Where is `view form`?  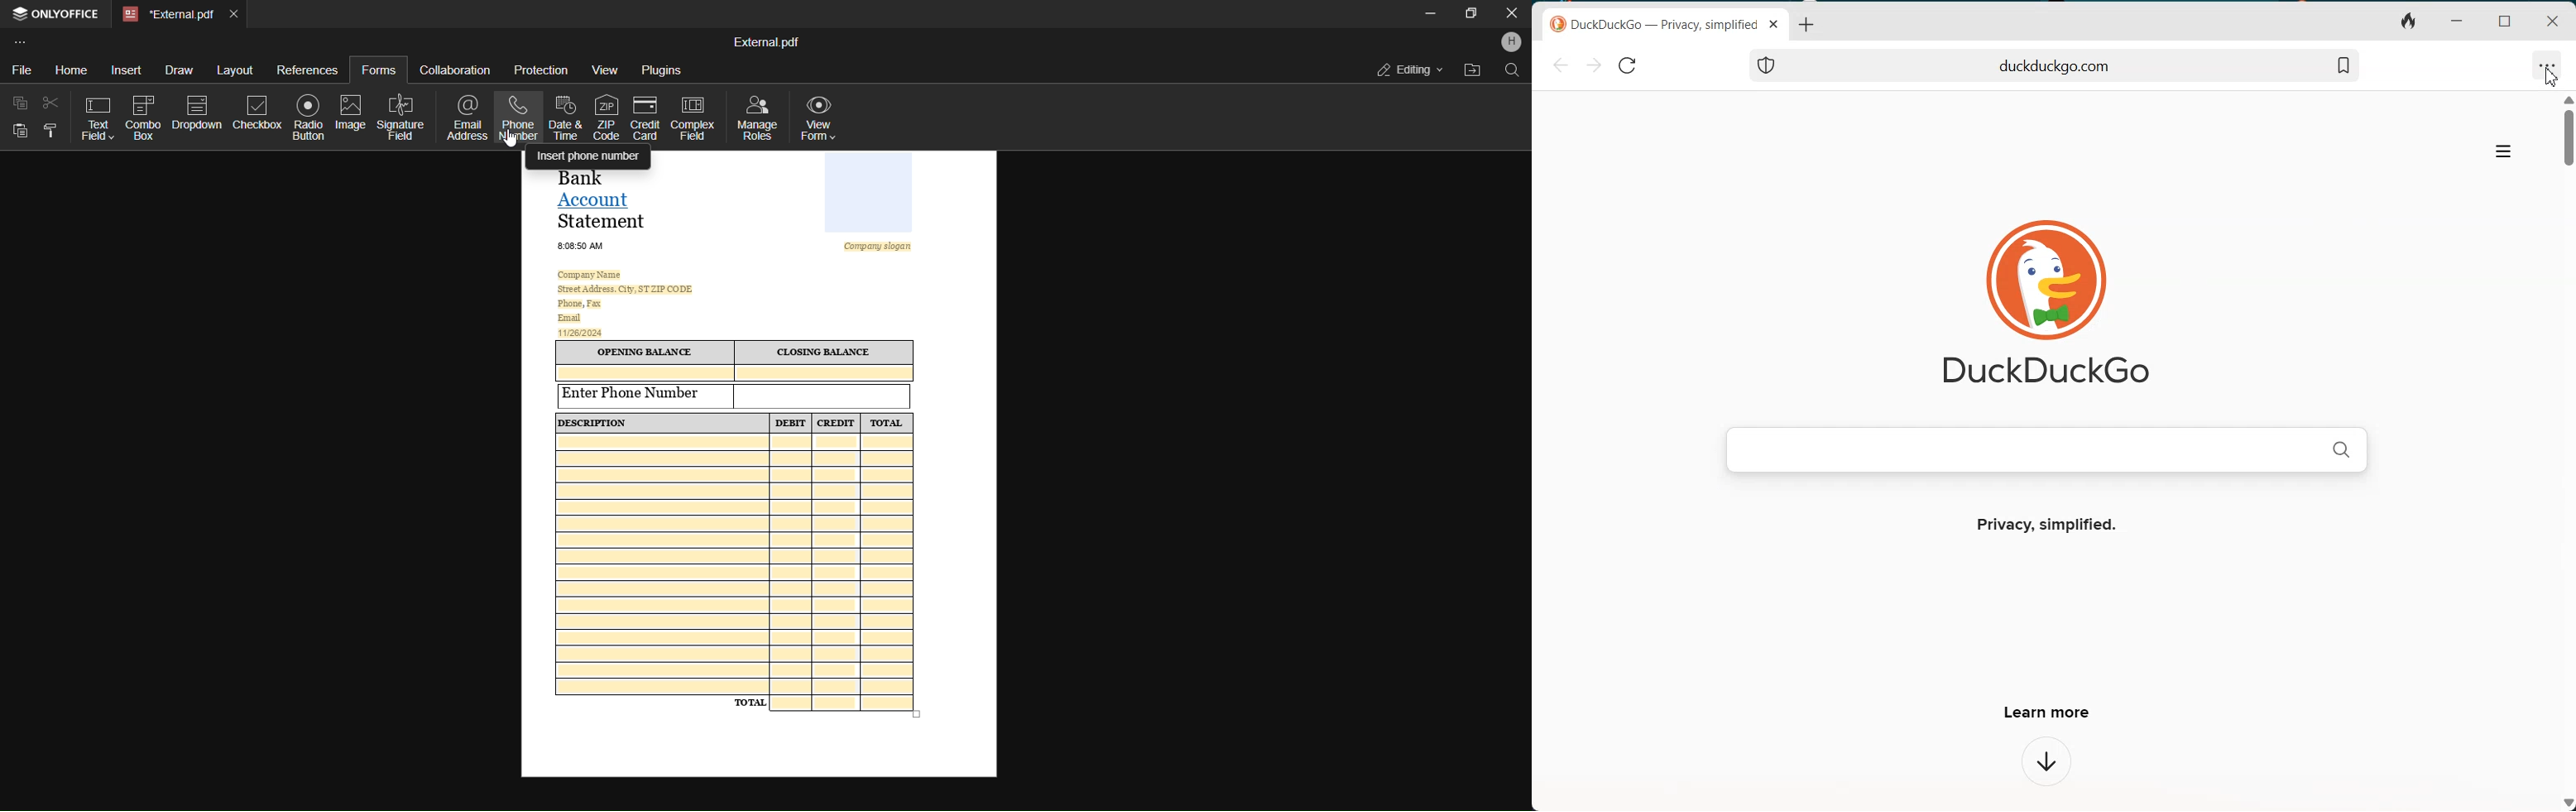 view form is located at coordinates (821, 118).